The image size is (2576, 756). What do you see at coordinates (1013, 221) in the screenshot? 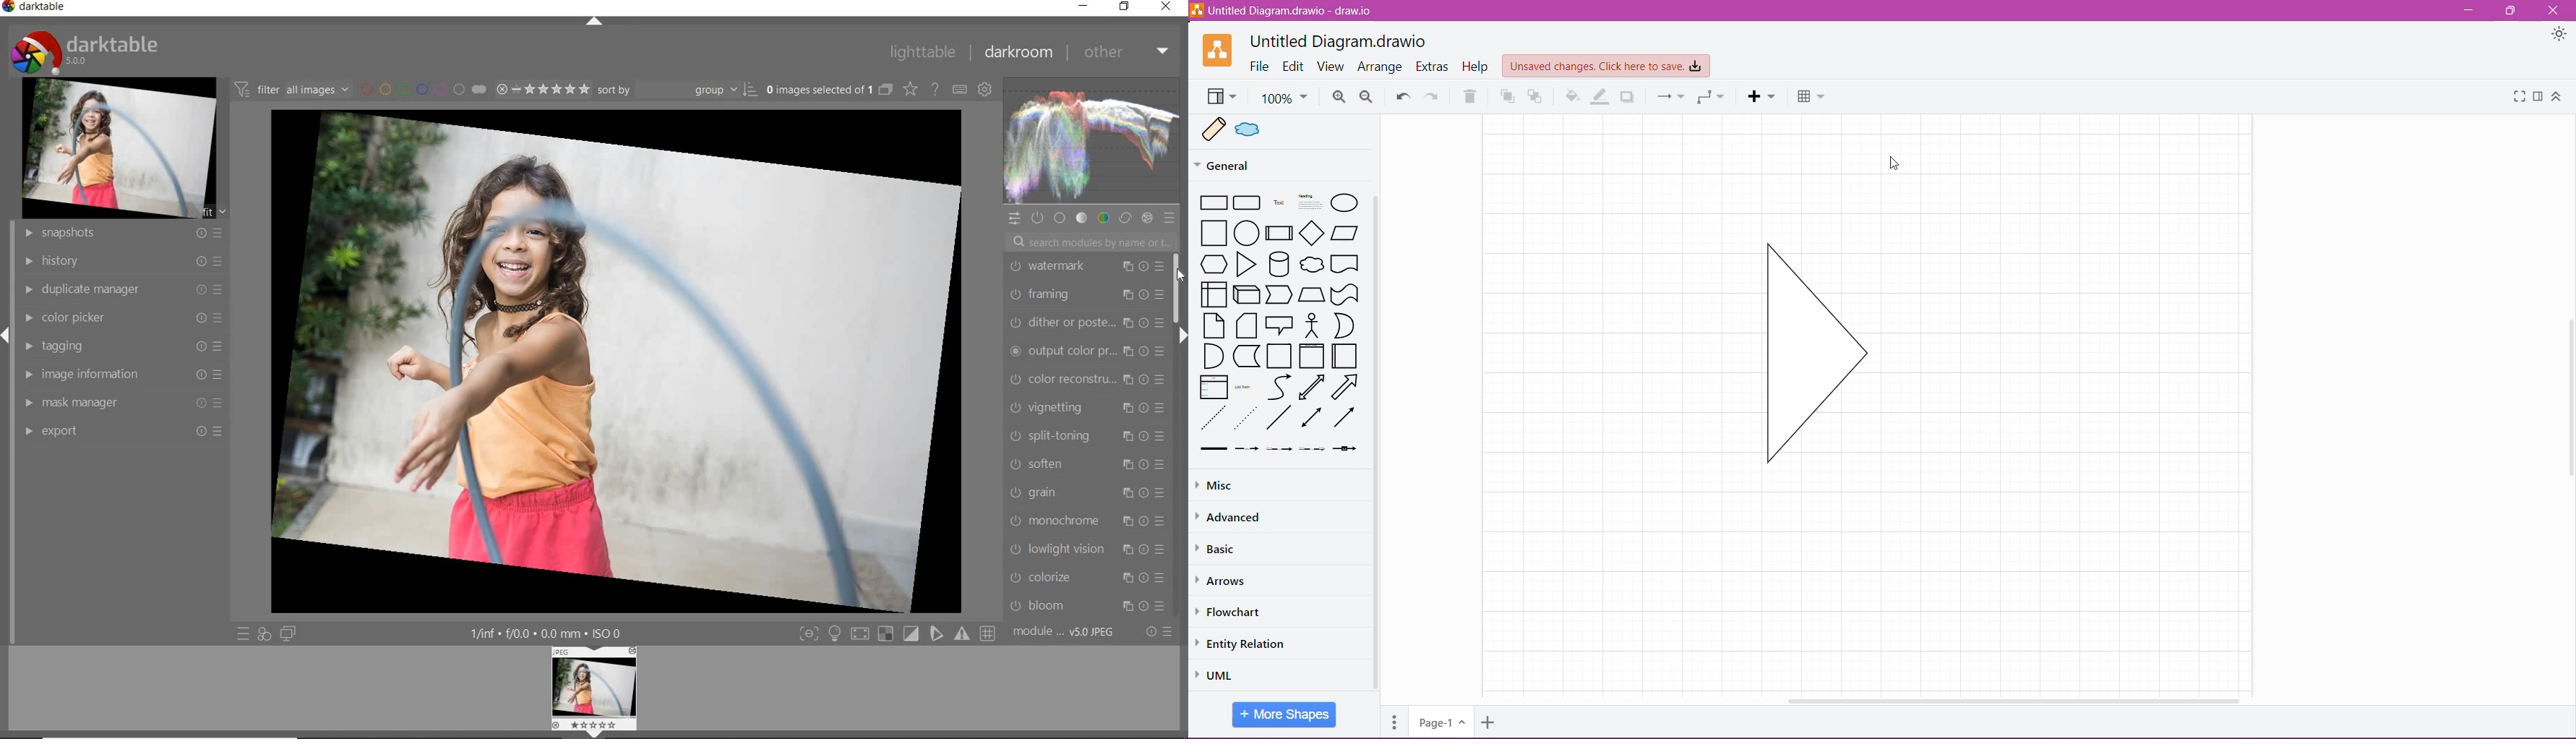
I see `quick access panel` at bounding box center [1013, 221].